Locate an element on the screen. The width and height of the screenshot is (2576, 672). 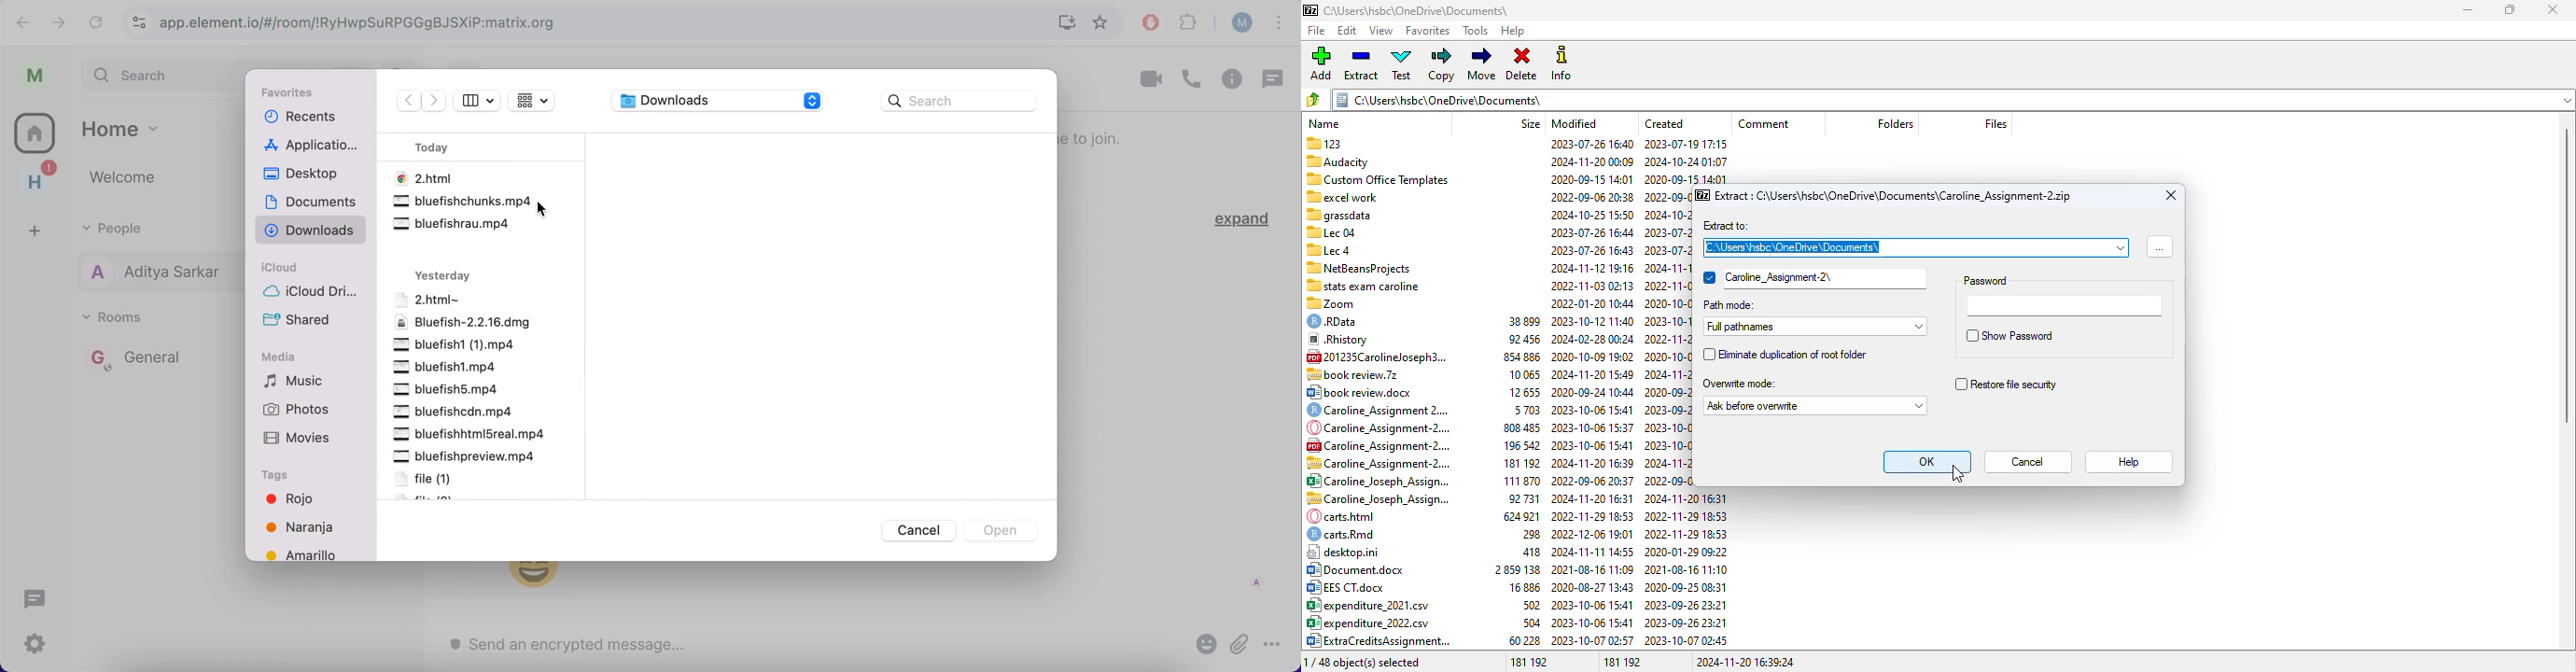
| ™1 NetBeansProjects 2024-11-12 19:16 2024-11-12 16:09 is located at coordinates (1498, 266).